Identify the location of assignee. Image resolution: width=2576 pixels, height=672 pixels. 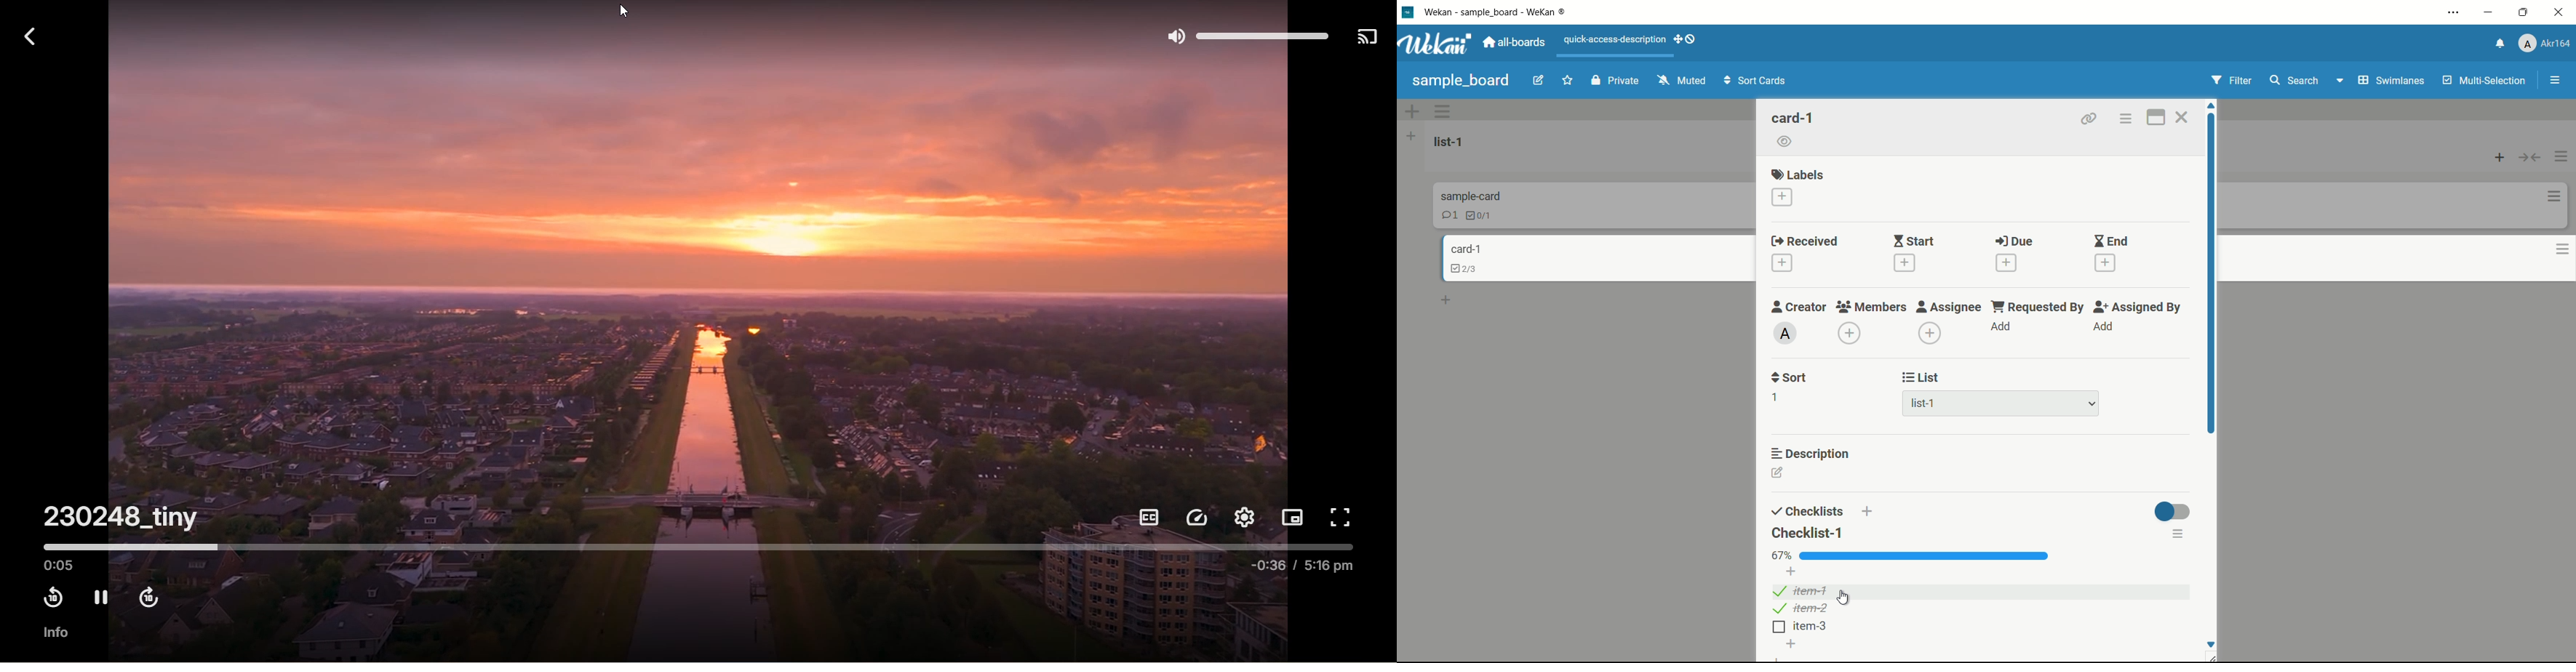
(1949, 308).